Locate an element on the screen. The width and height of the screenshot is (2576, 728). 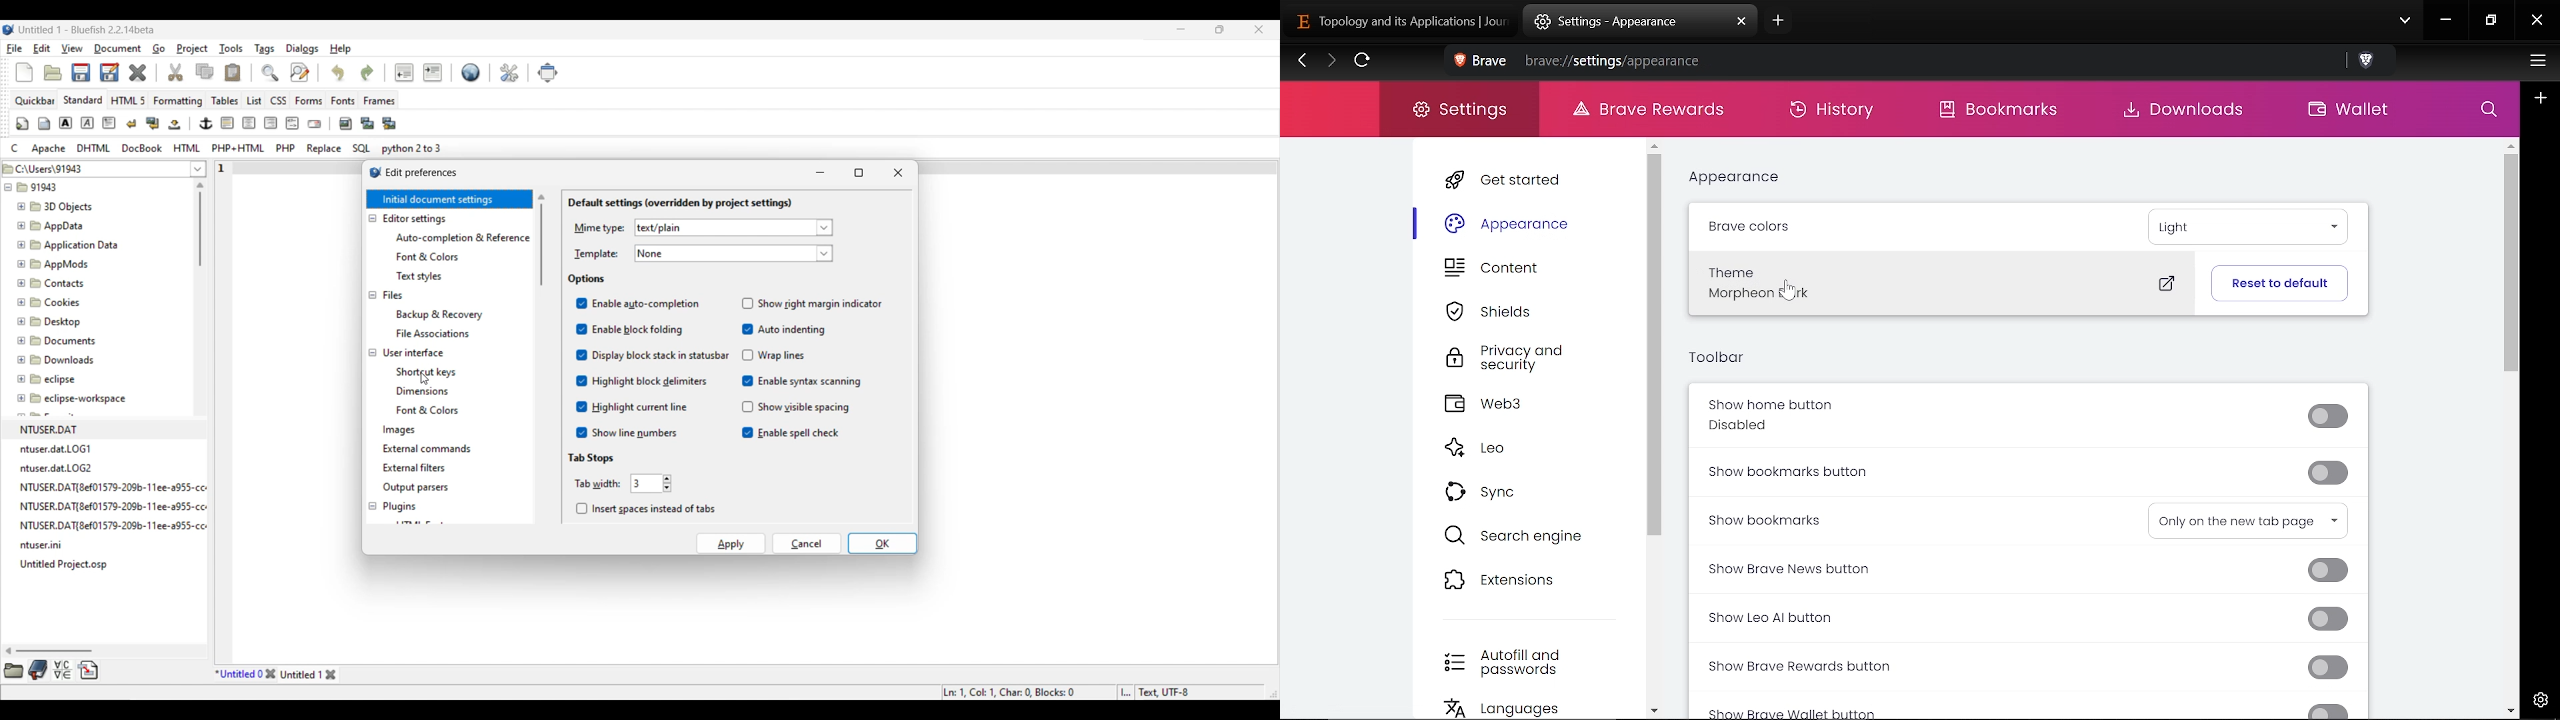
Show Brave rewards button is located at coordinates (2029, 668).